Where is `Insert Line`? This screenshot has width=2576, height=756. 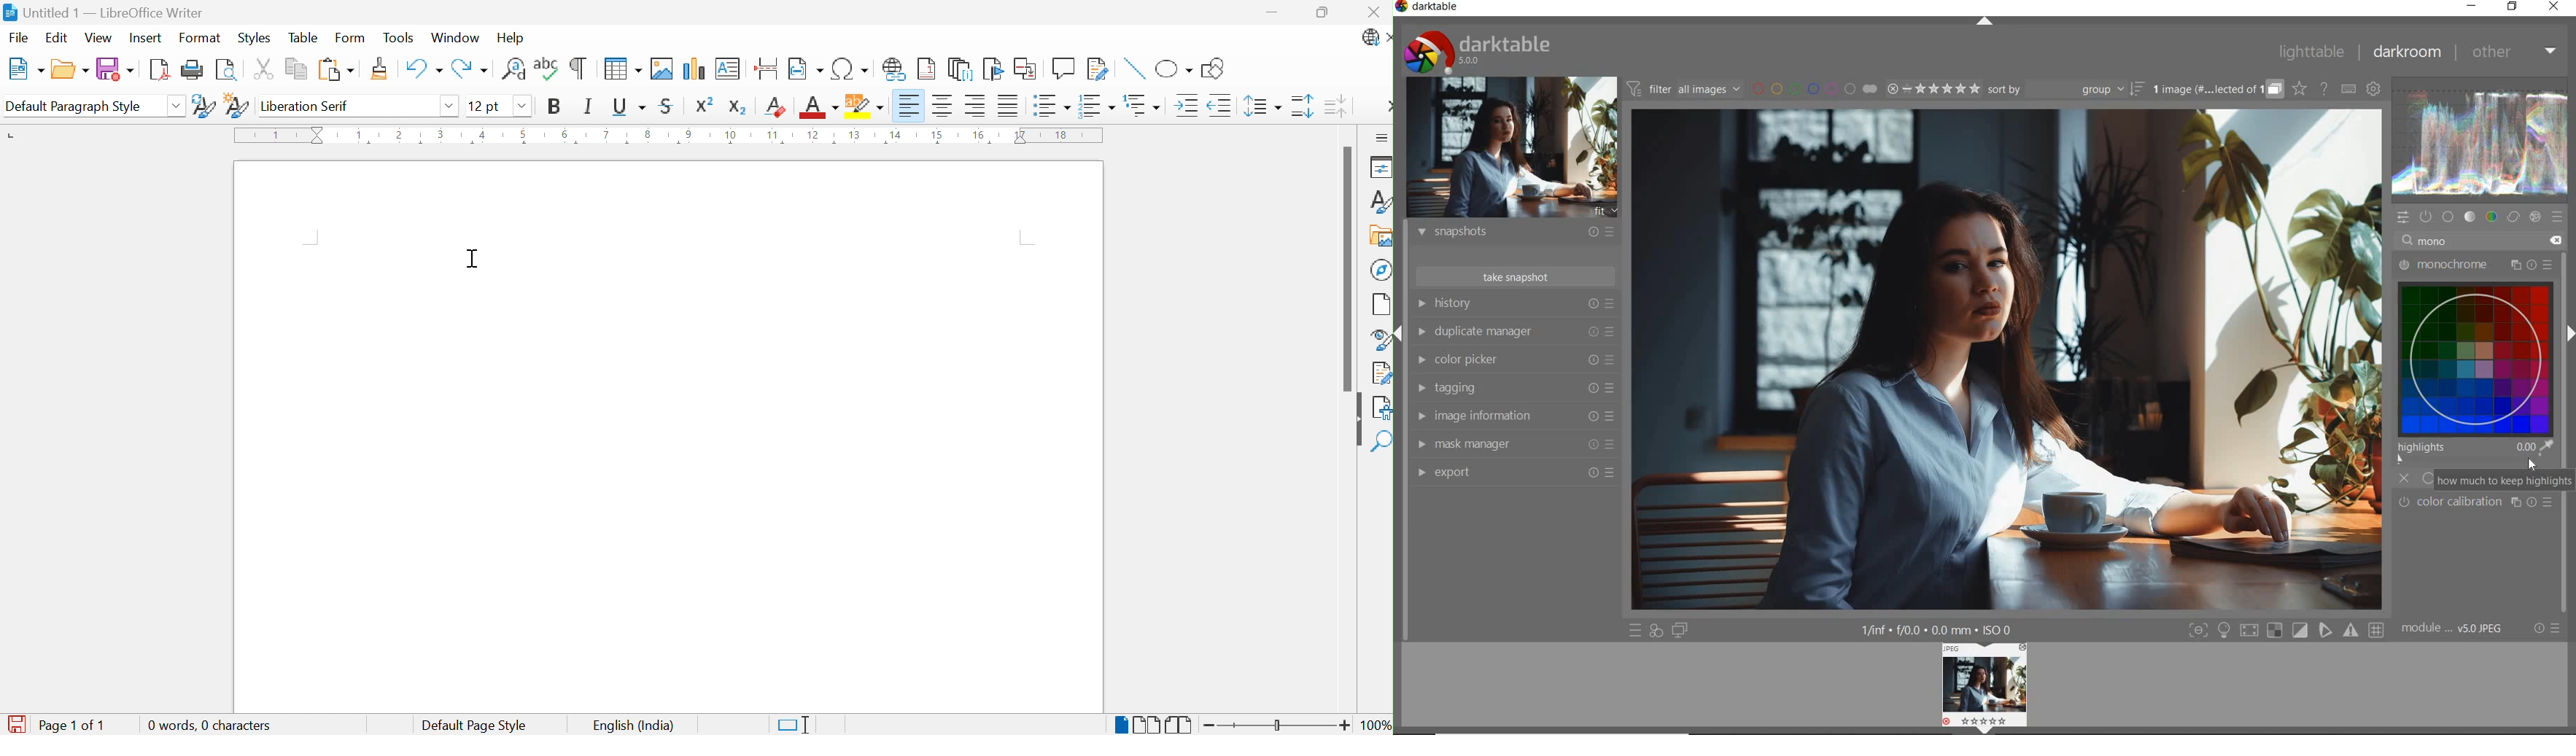
Insert Line is located at coordinates (1133, 69).